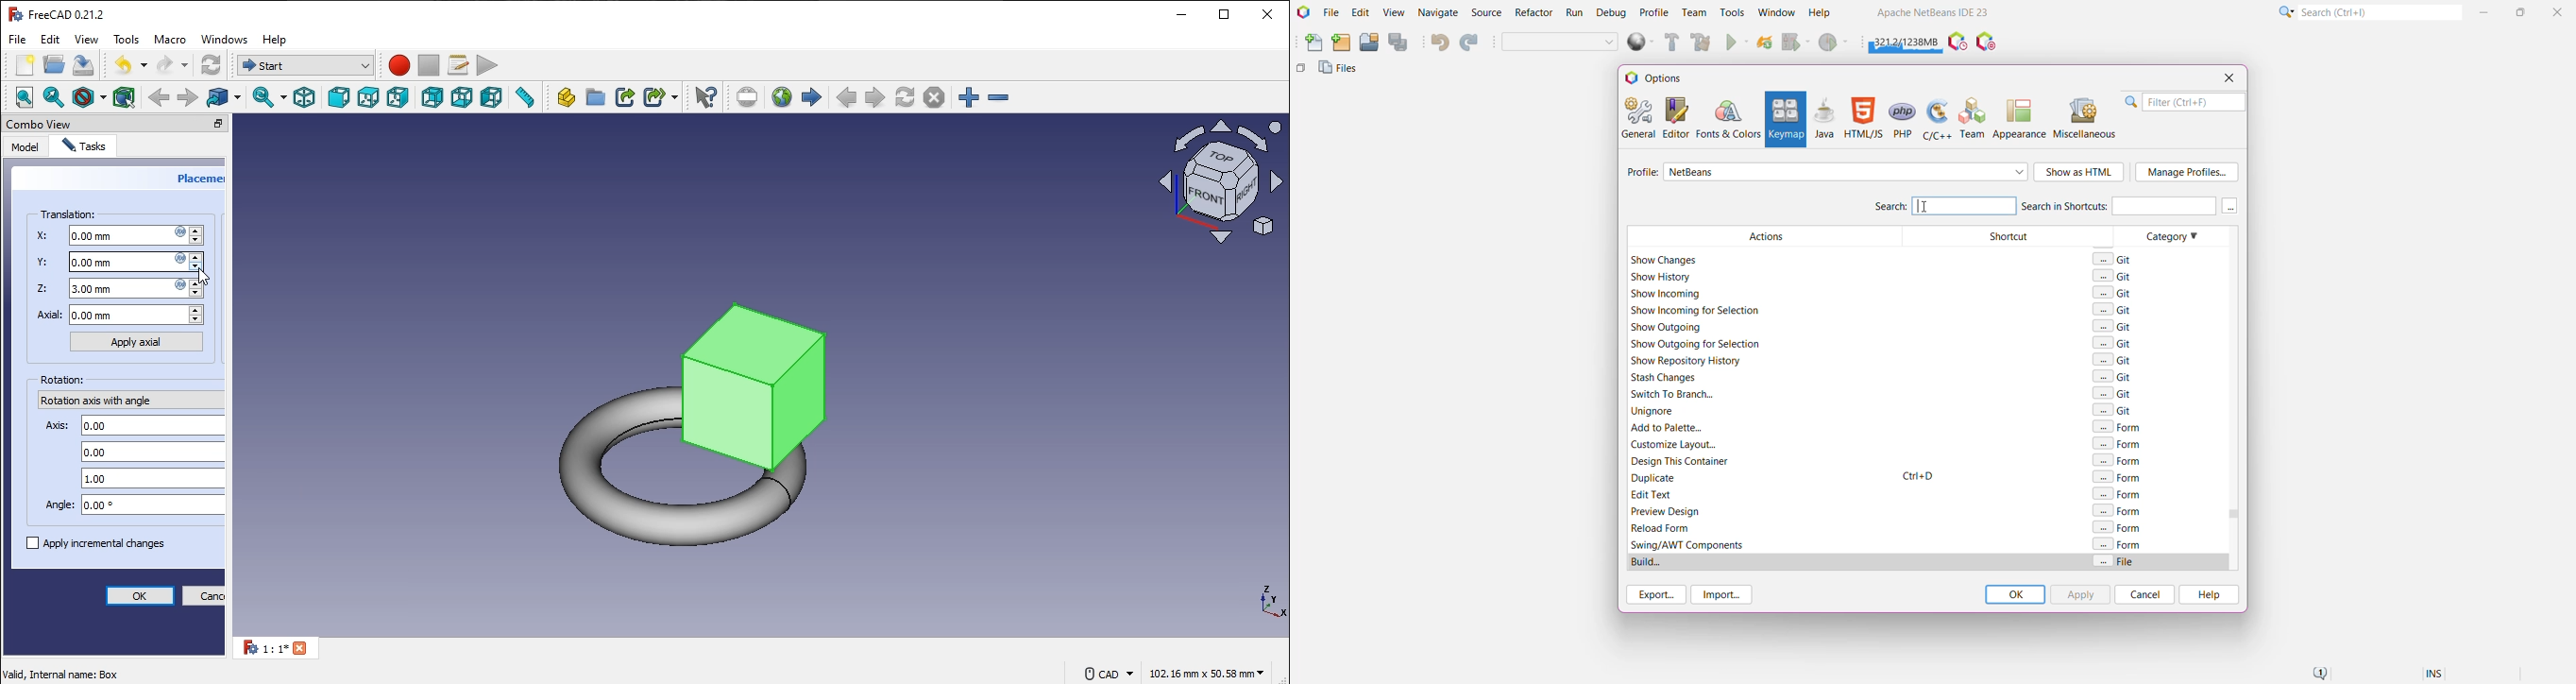 This screenshot has width=2576, height=700. I want to click on macro, so click(171, 42).